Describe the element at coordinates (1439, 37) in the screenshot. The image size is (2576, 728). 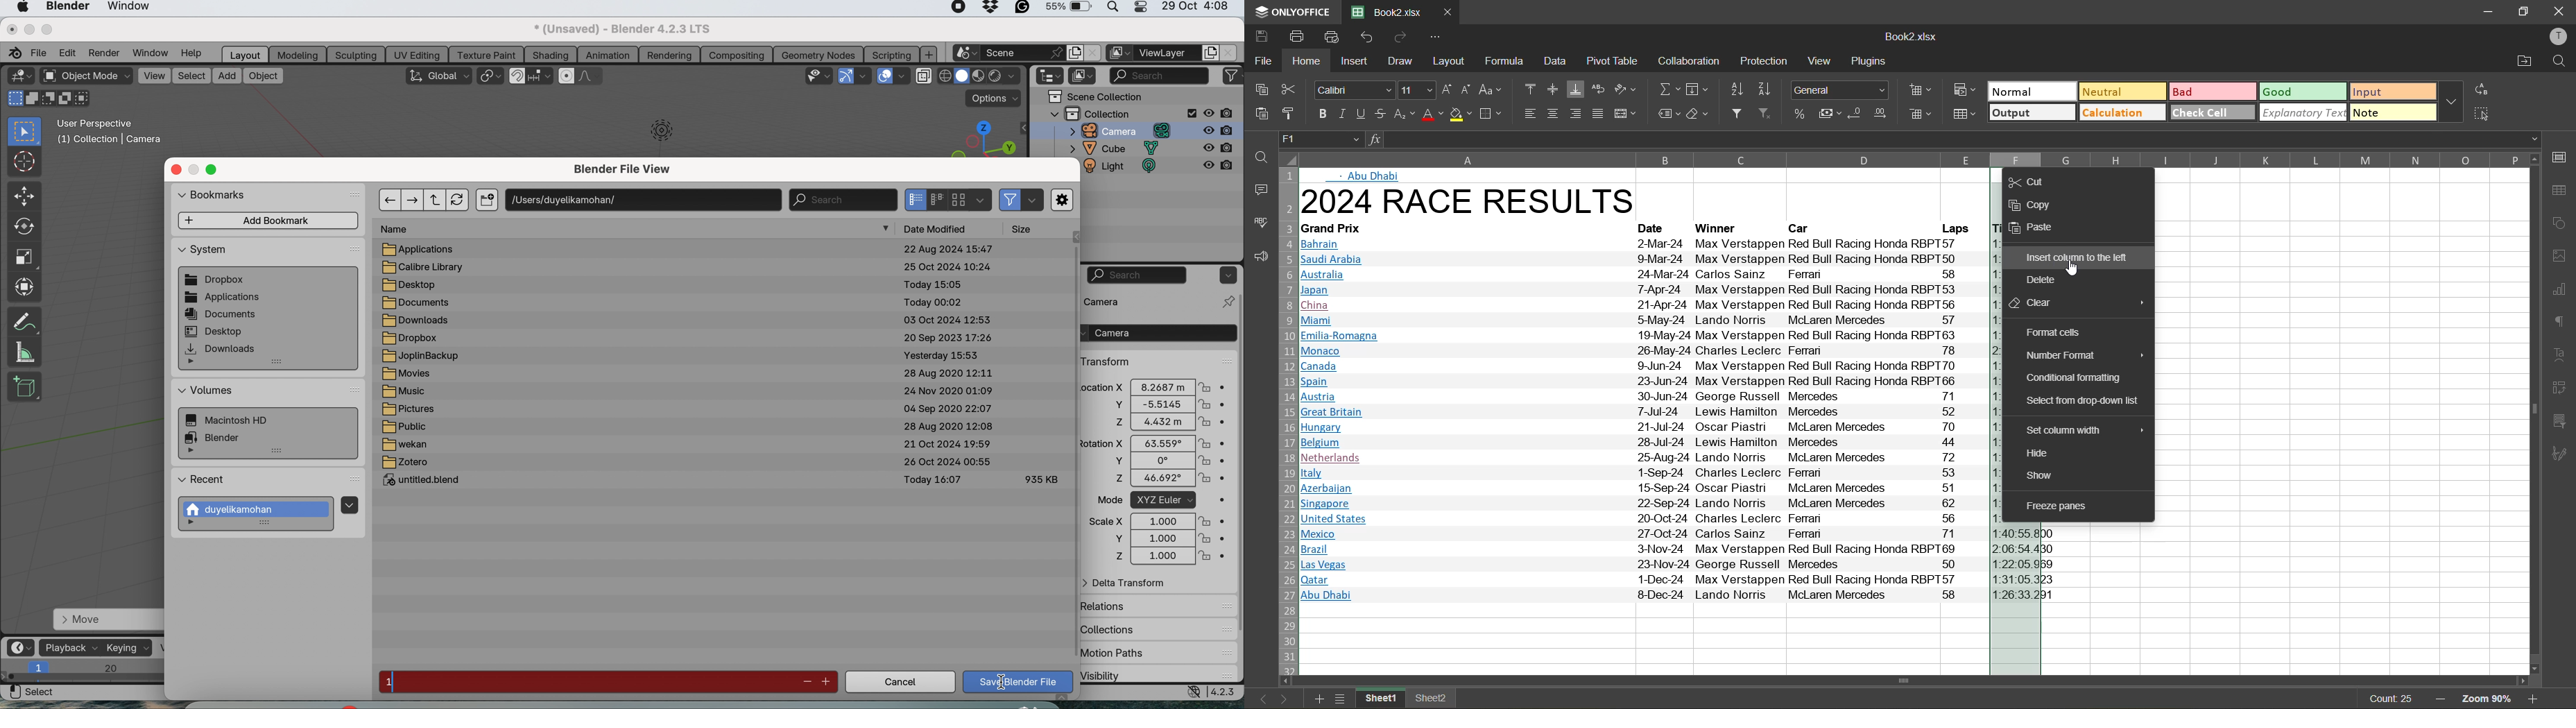
I see `customize quick access toolbar` at that location.